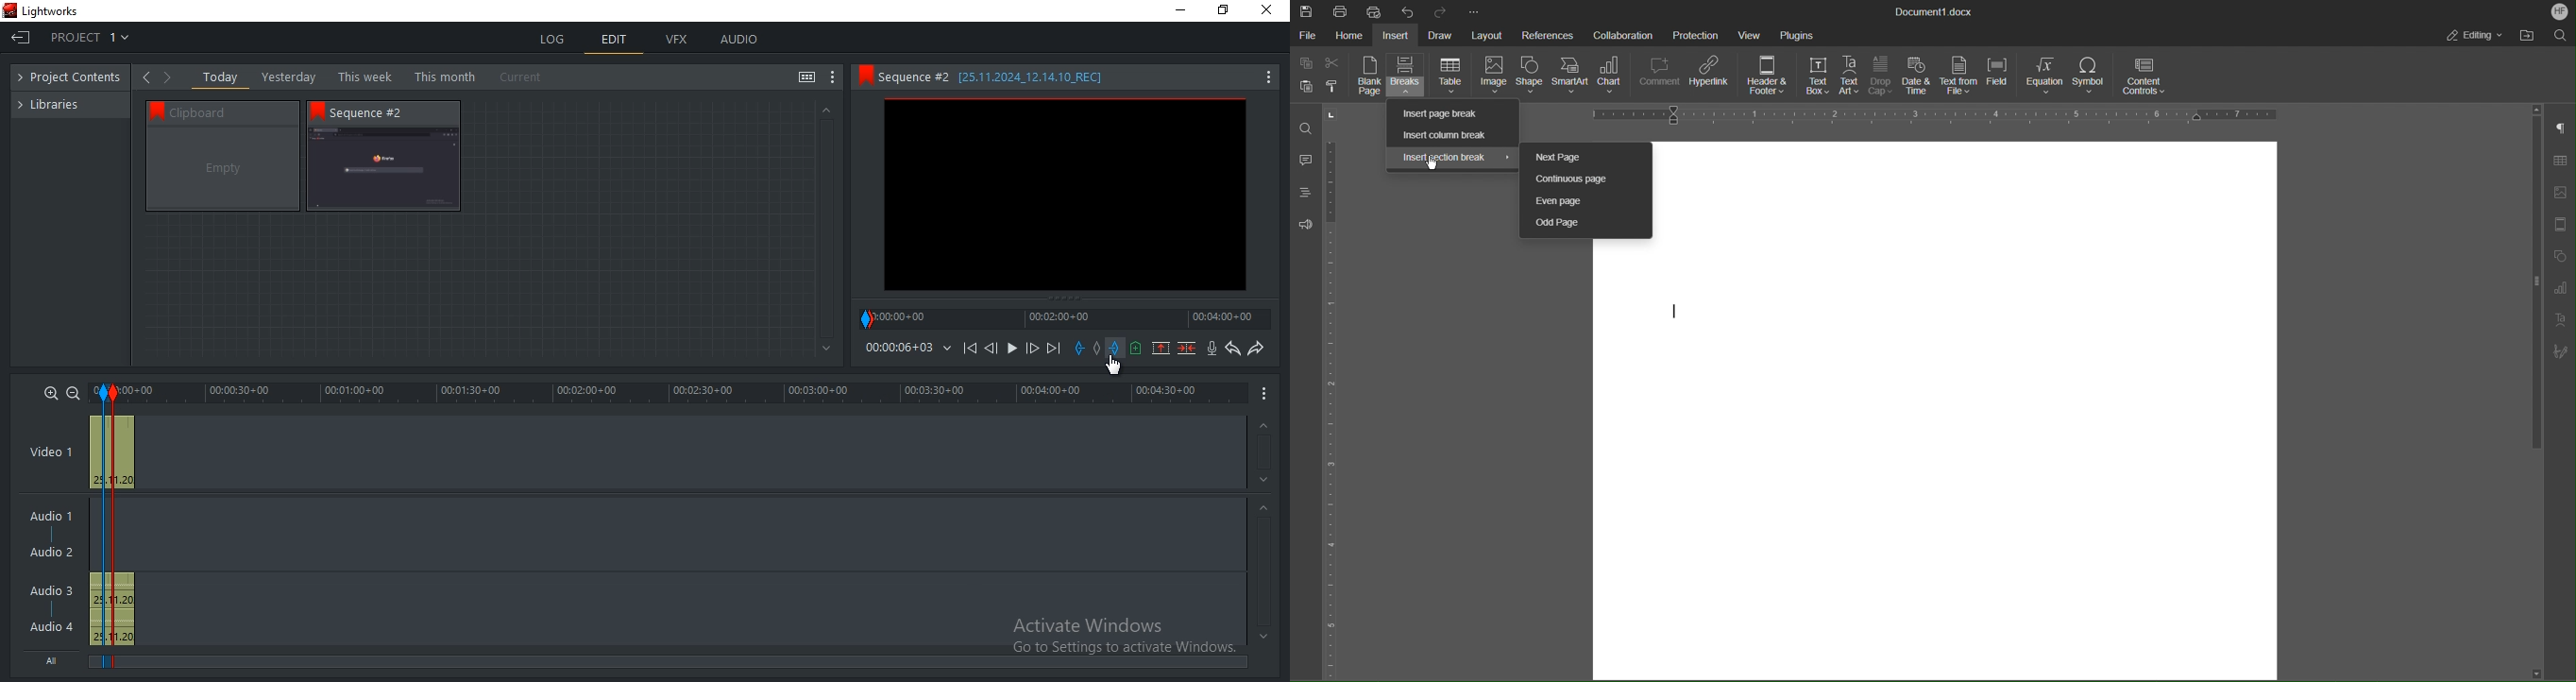  I want to click on Insert, so click(1397, 34).